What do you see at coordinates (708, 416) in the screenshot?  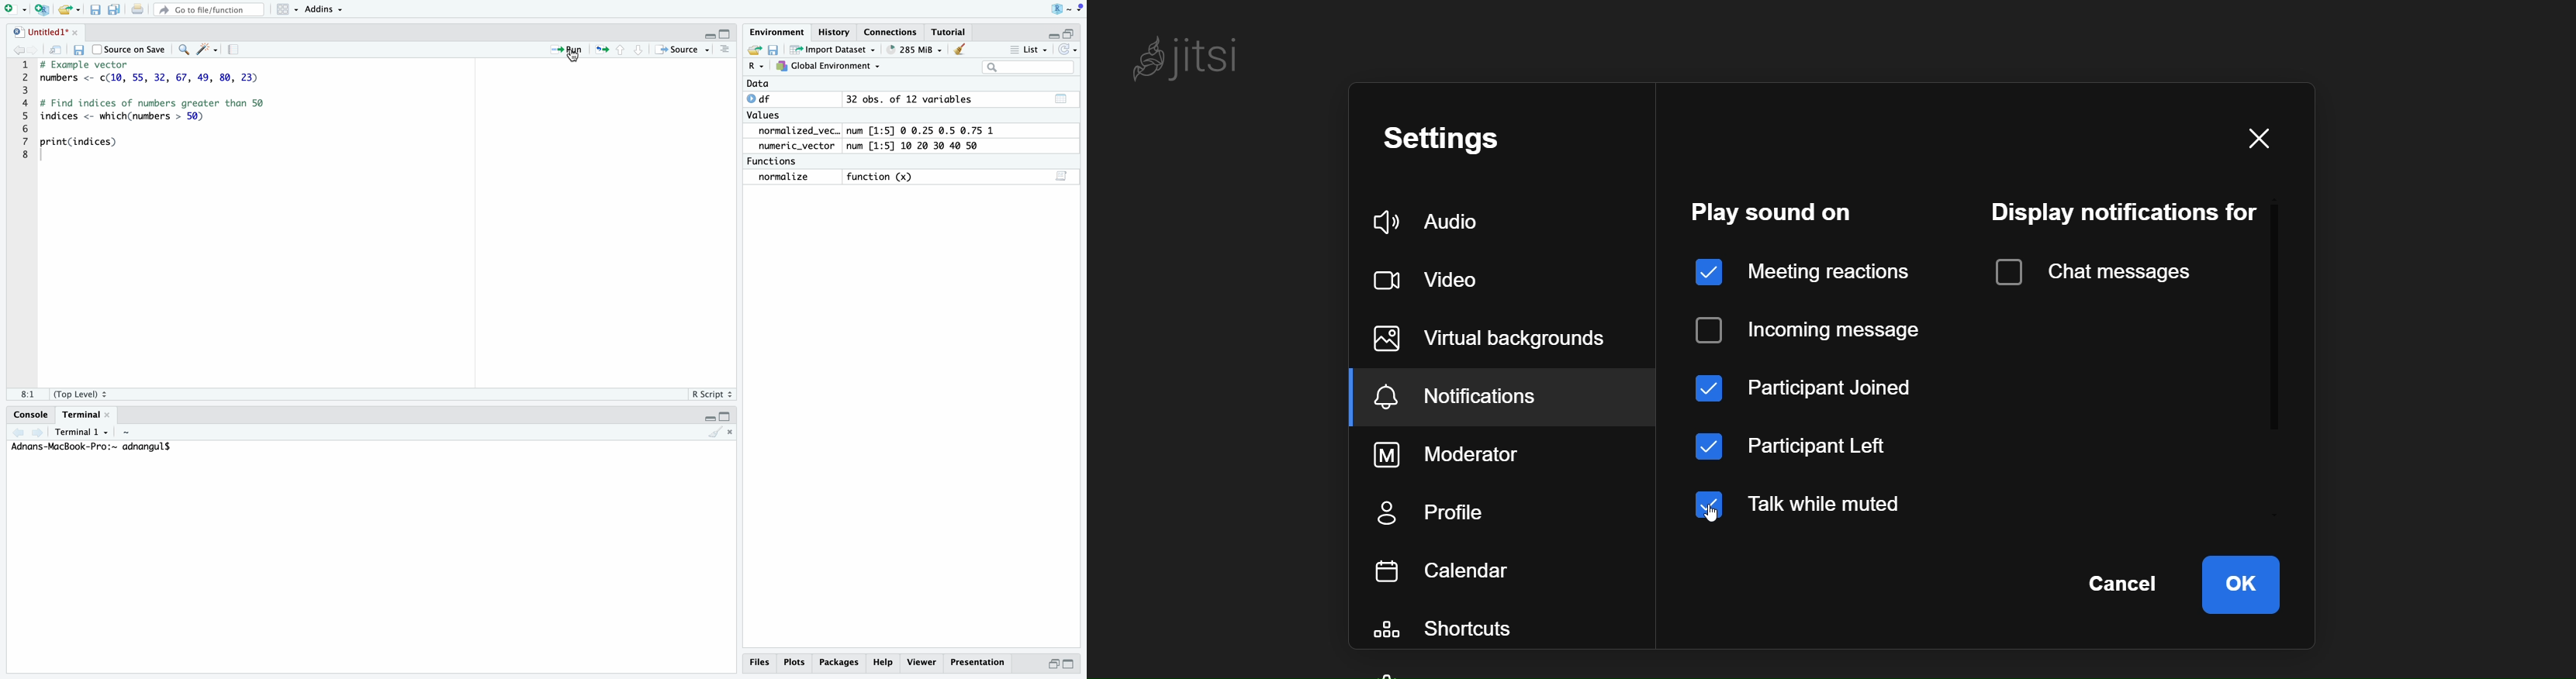 I see `MINIMISE` at bounding box center [708, 416].